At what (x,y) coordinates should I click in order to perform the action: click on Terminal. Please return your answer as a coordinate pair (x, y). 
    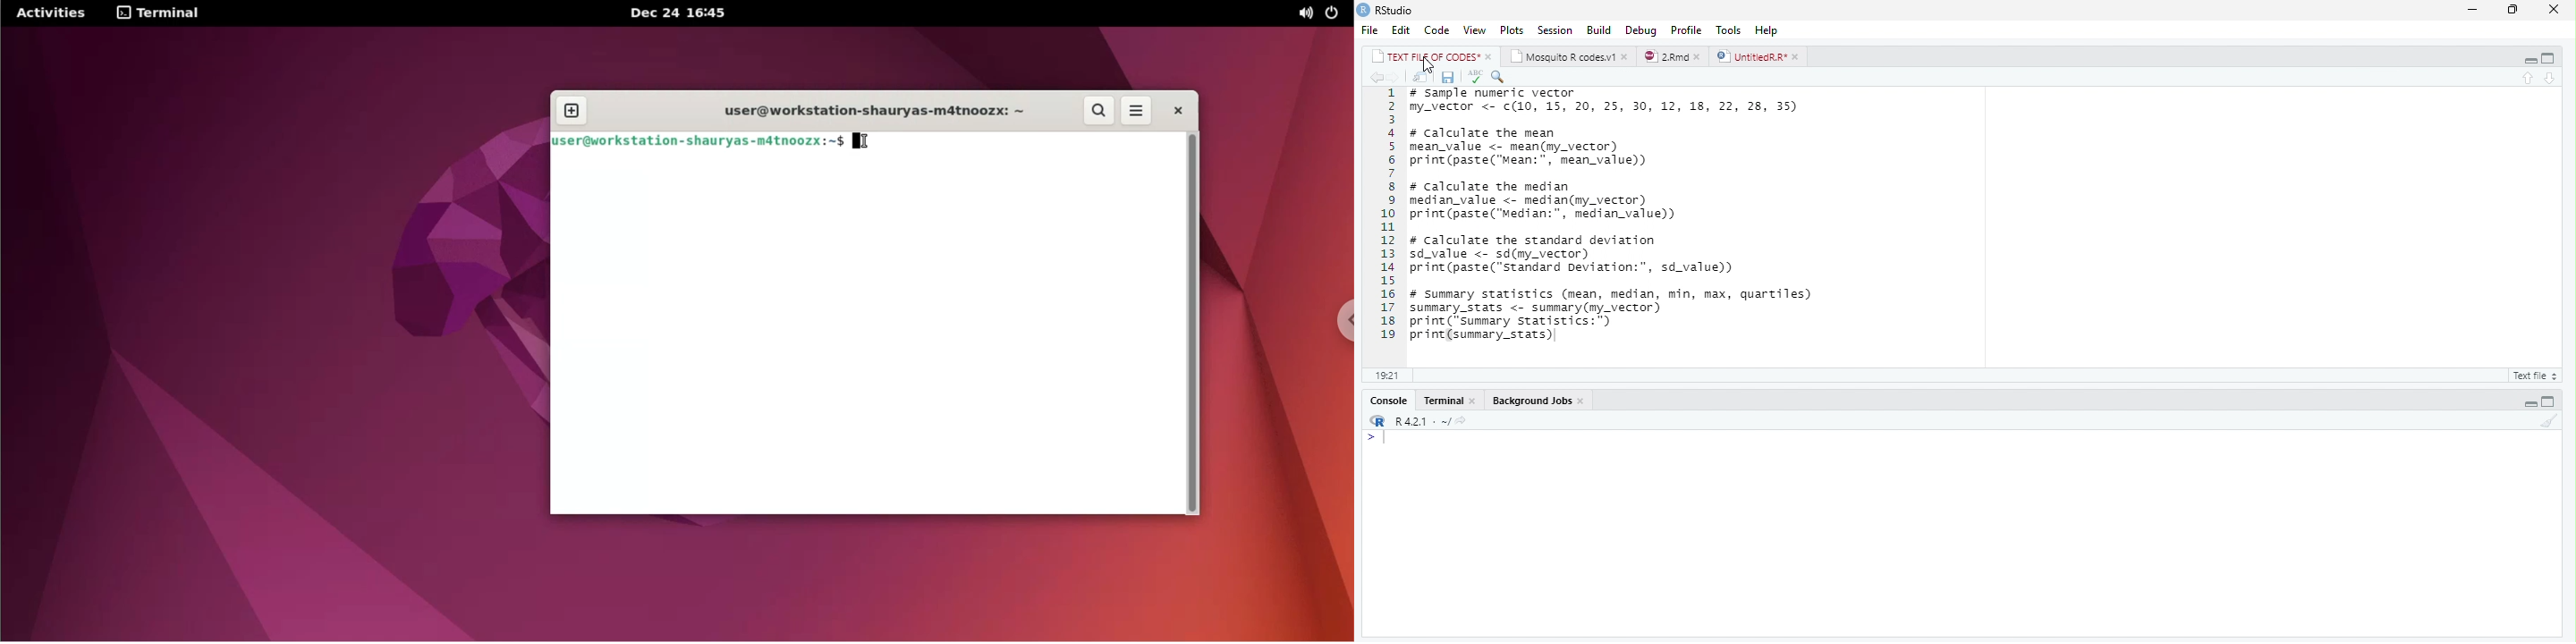
    Looking at the image, I should click on (1445, 401).